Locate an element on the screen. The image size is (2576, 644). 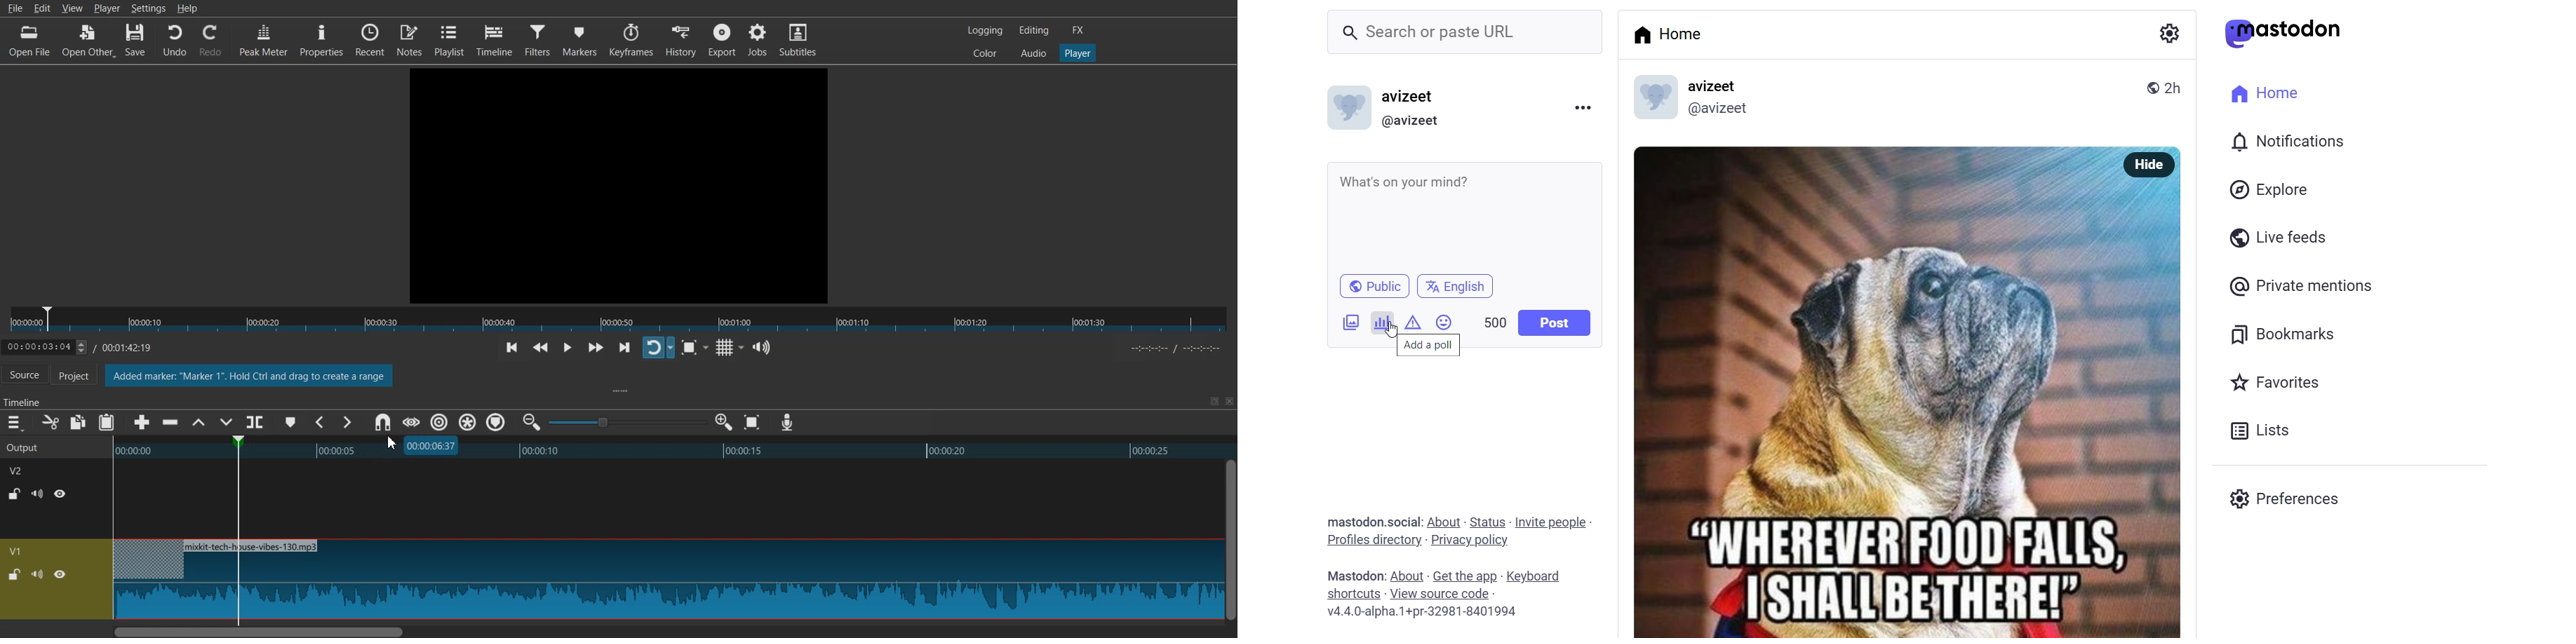
History is located at coordinates (682, 40).